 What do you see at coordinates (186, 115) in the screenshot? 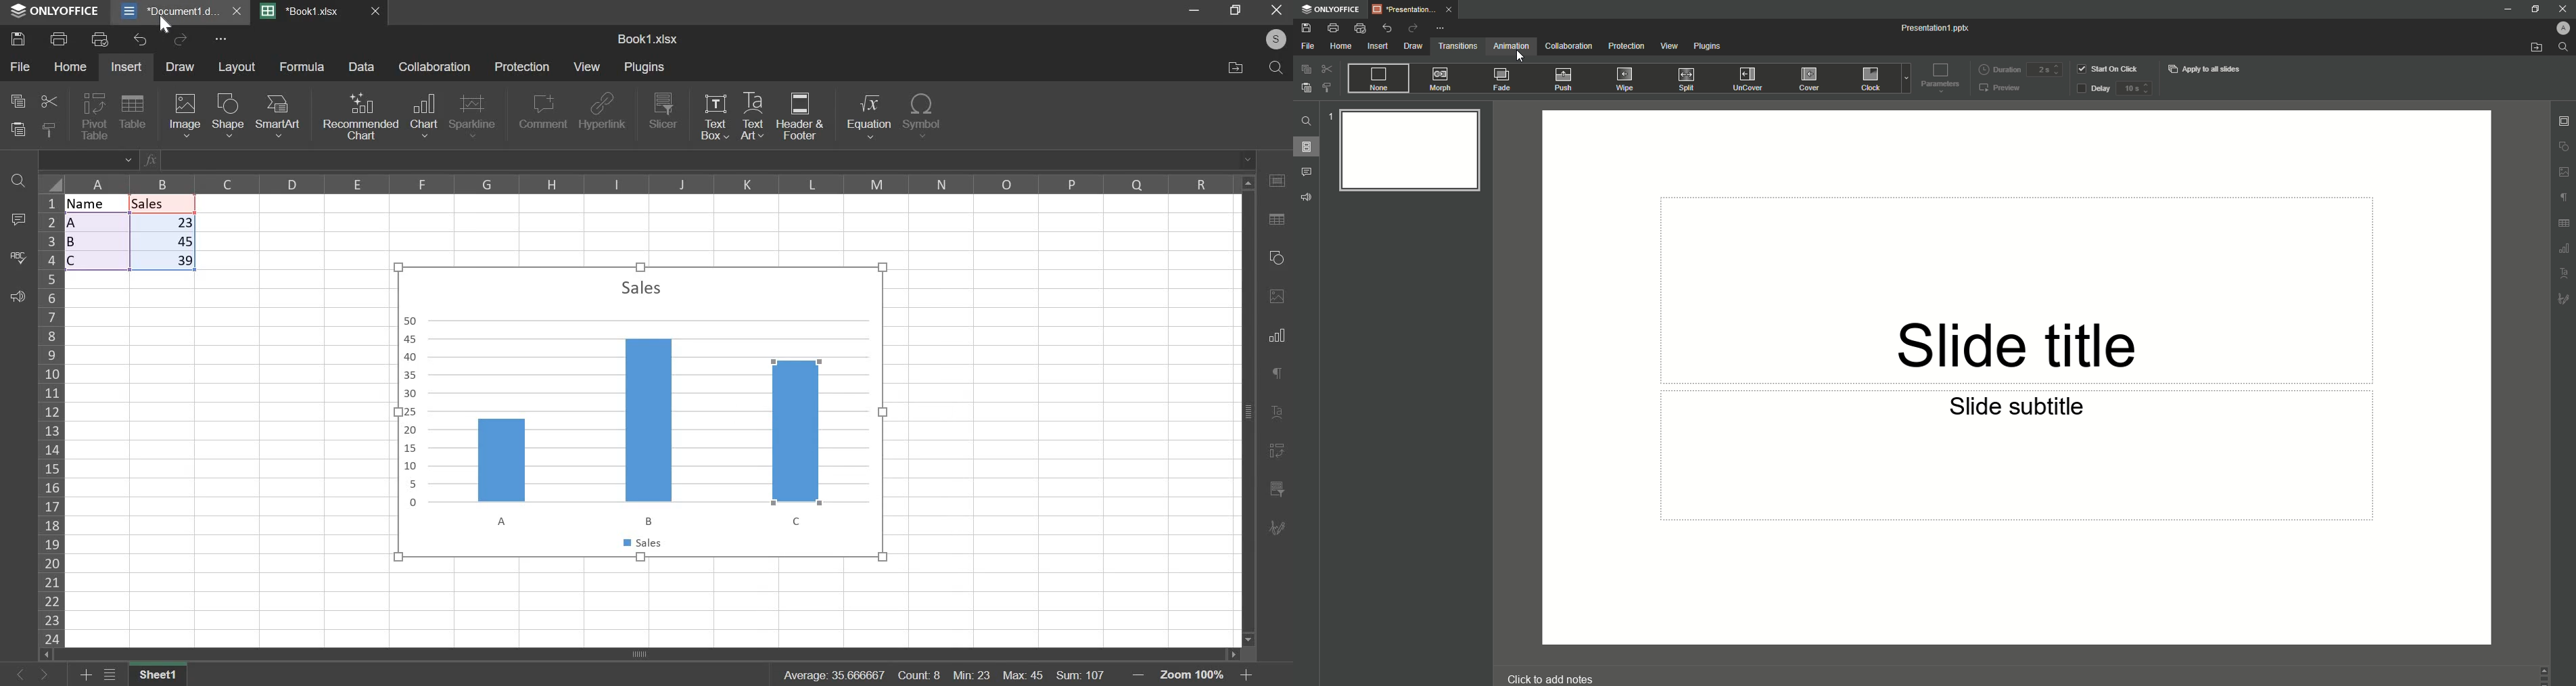
I see `image` at bounding box center [186, 115].